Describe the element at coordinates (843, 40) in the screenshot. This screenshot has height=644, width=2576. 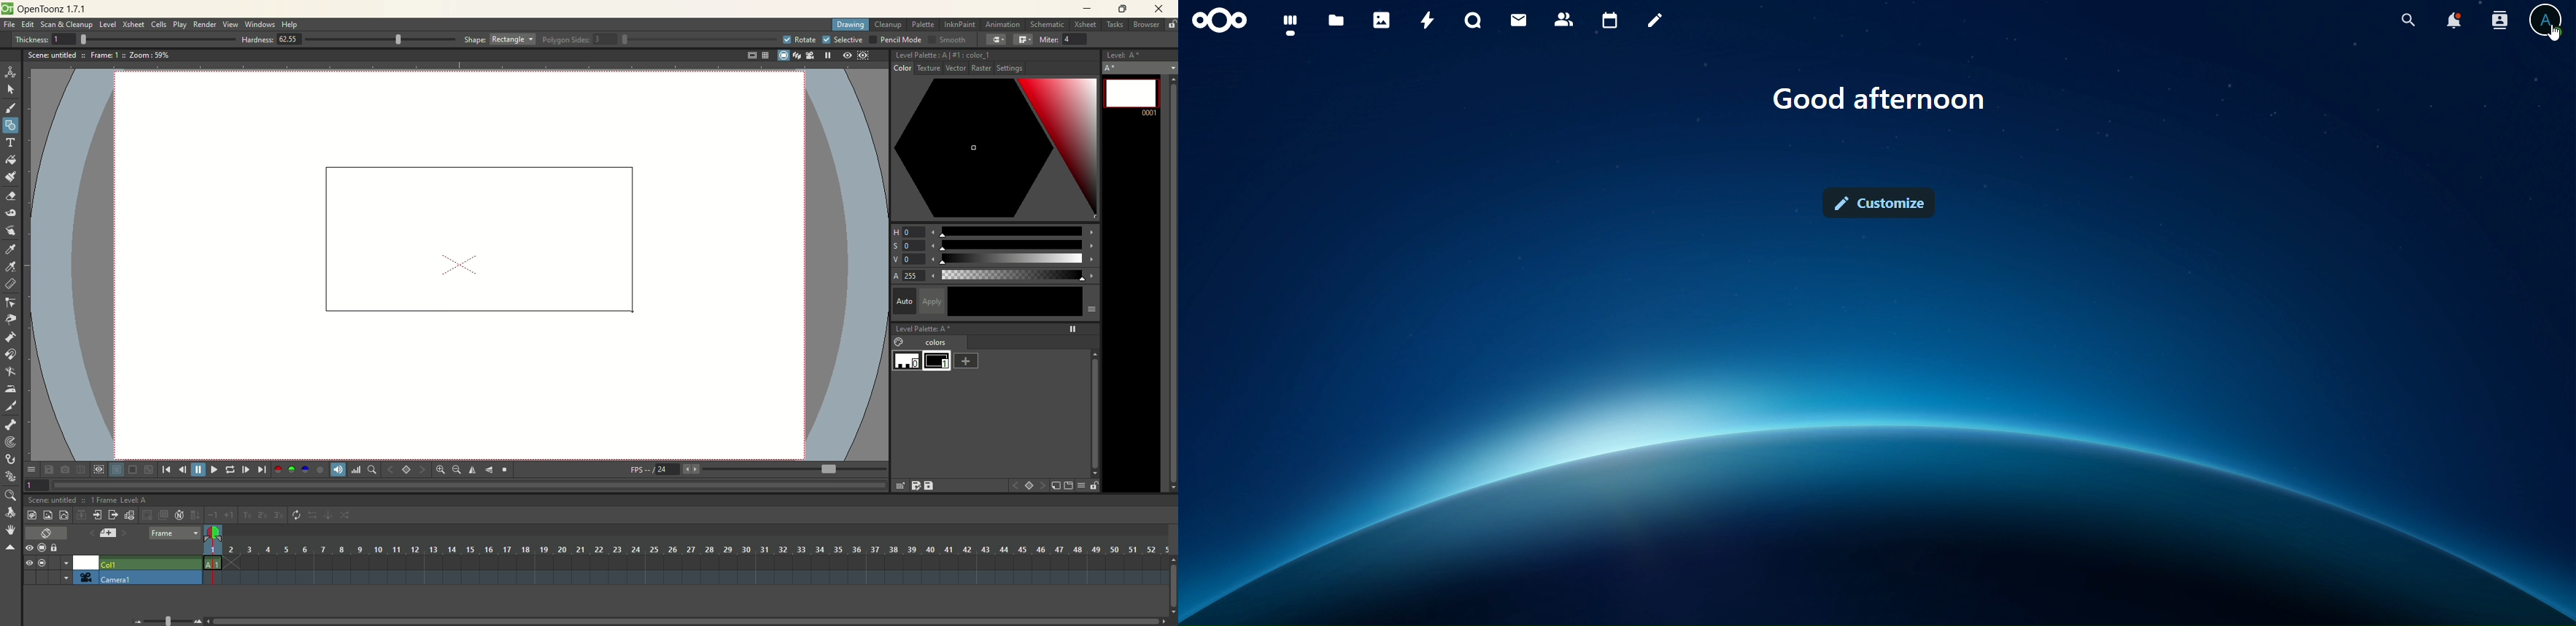
I see `selective` at that location.